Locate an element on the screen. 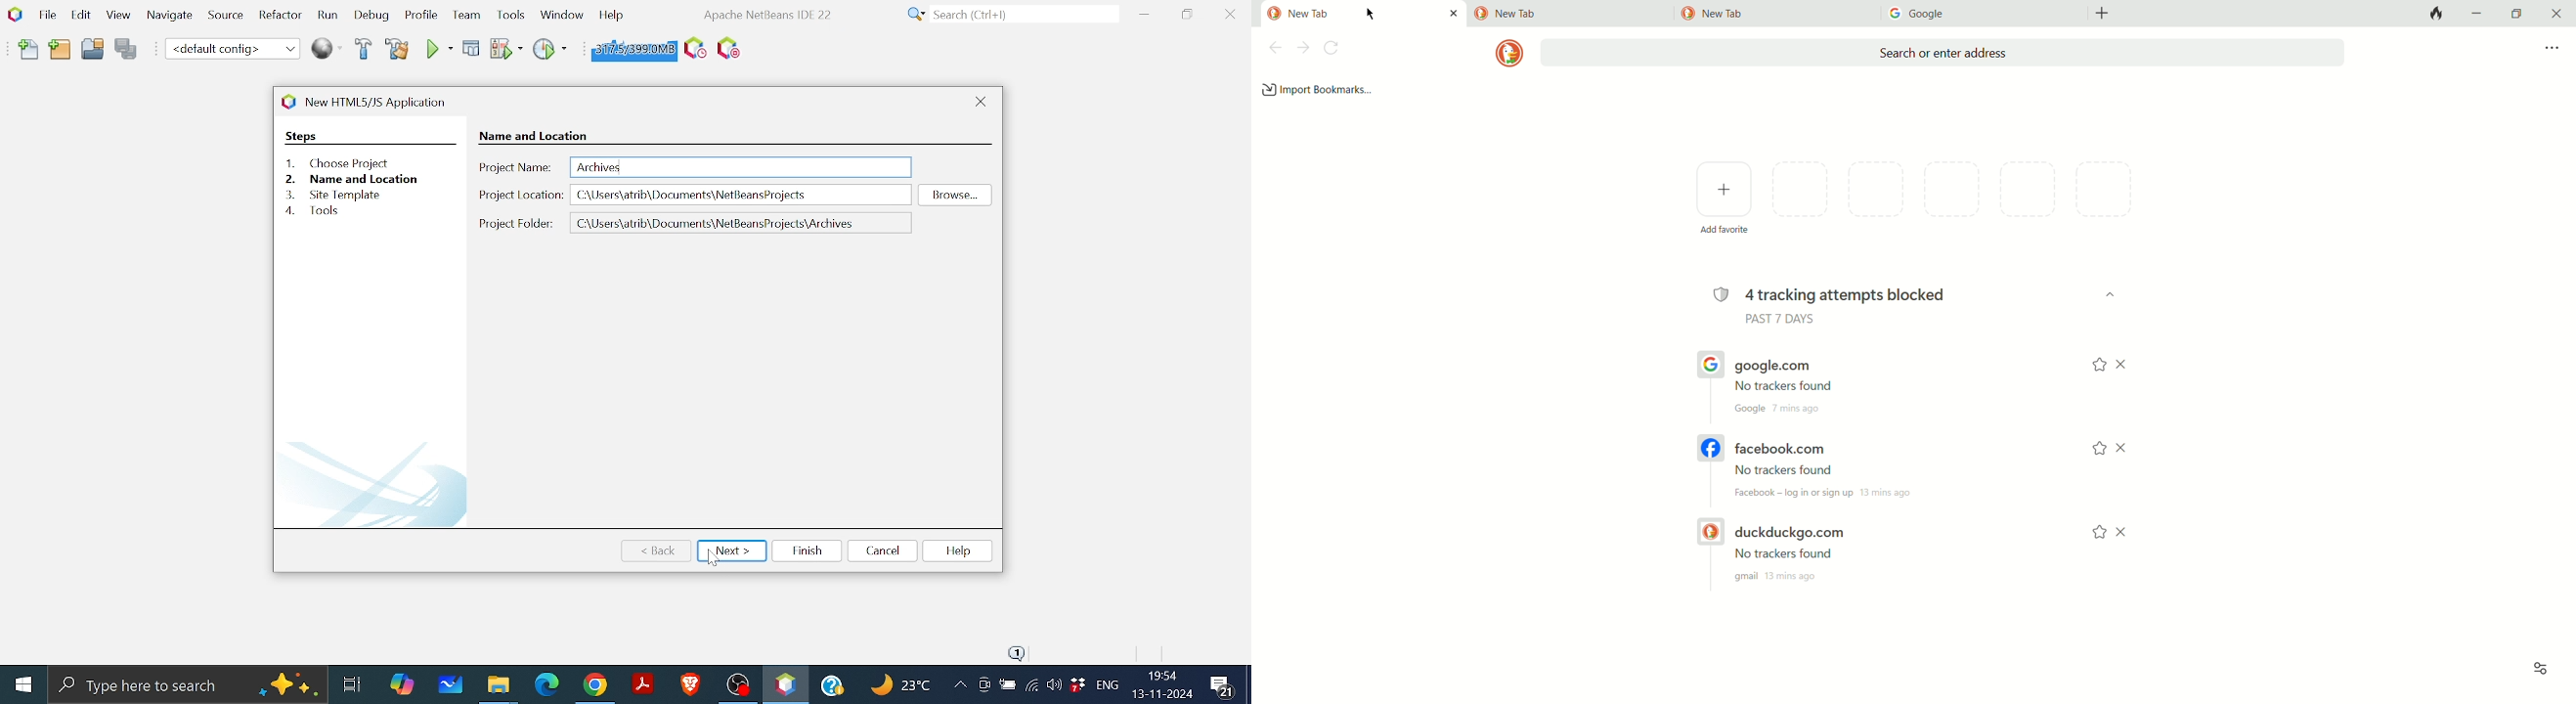  Save all is located at coordinates (126, 50).